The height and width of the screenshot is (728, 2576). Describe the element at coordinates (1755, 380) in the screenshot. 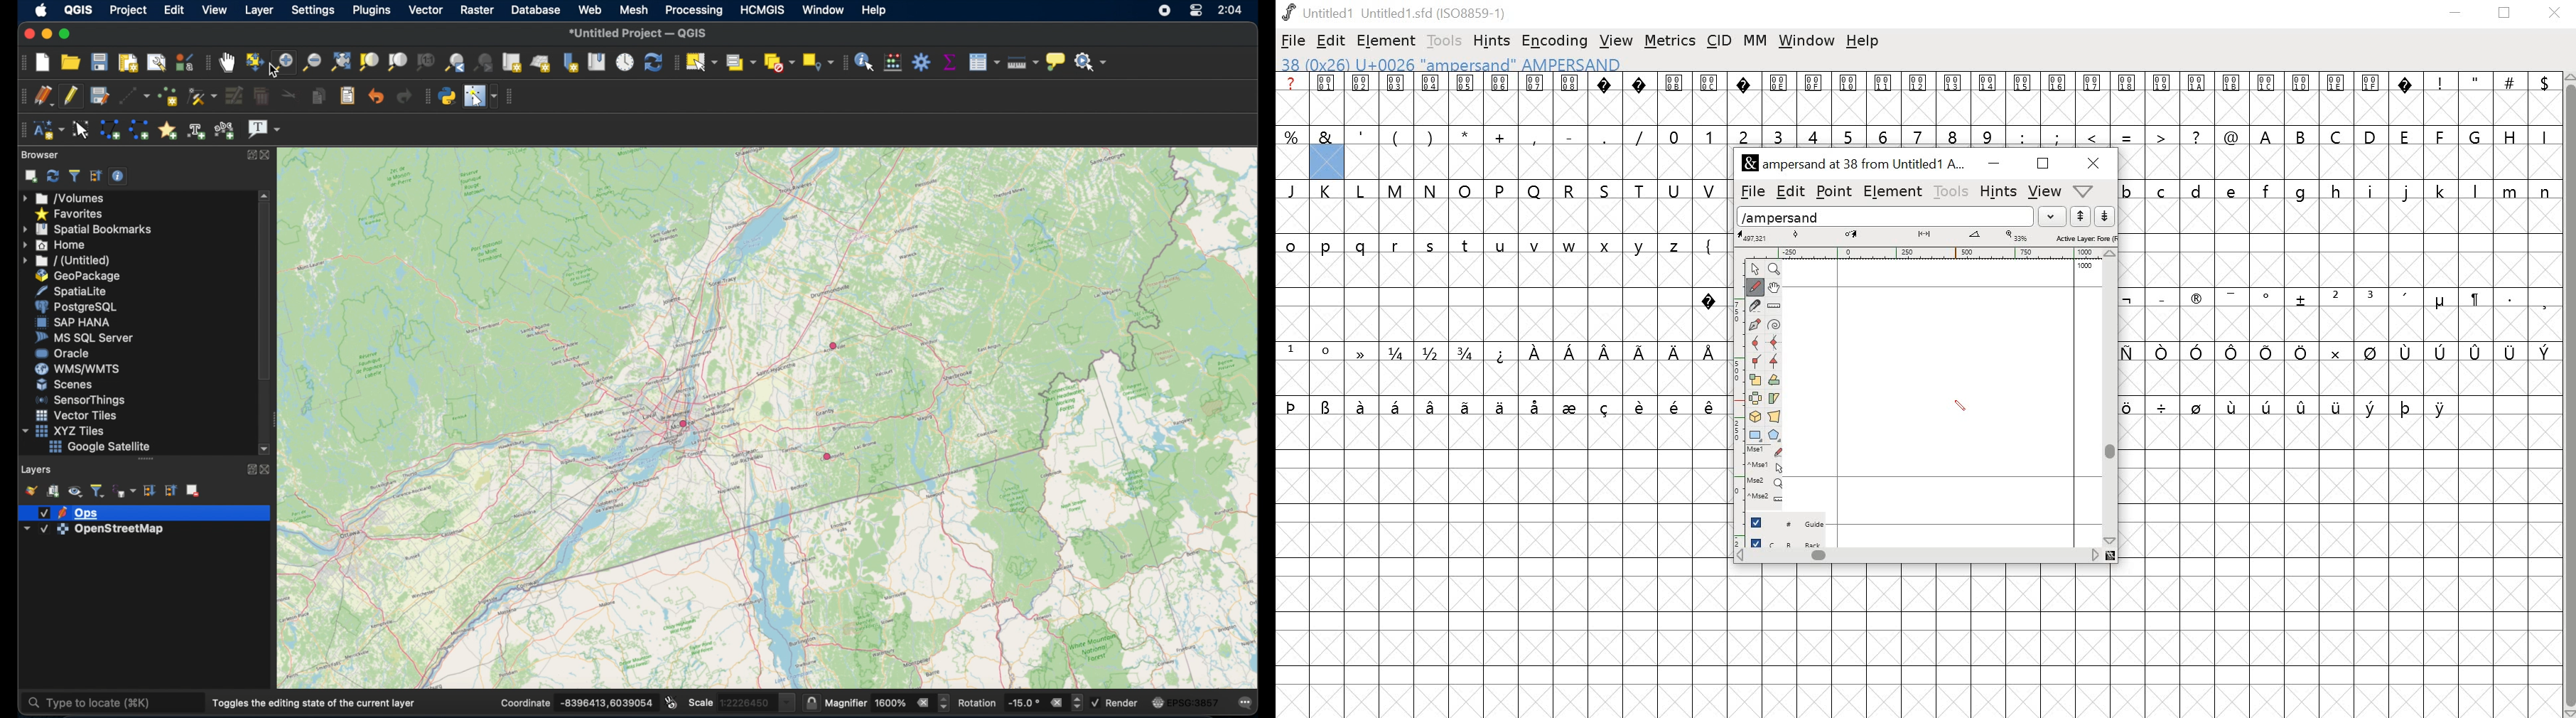

I see `scale the selection` at that location.